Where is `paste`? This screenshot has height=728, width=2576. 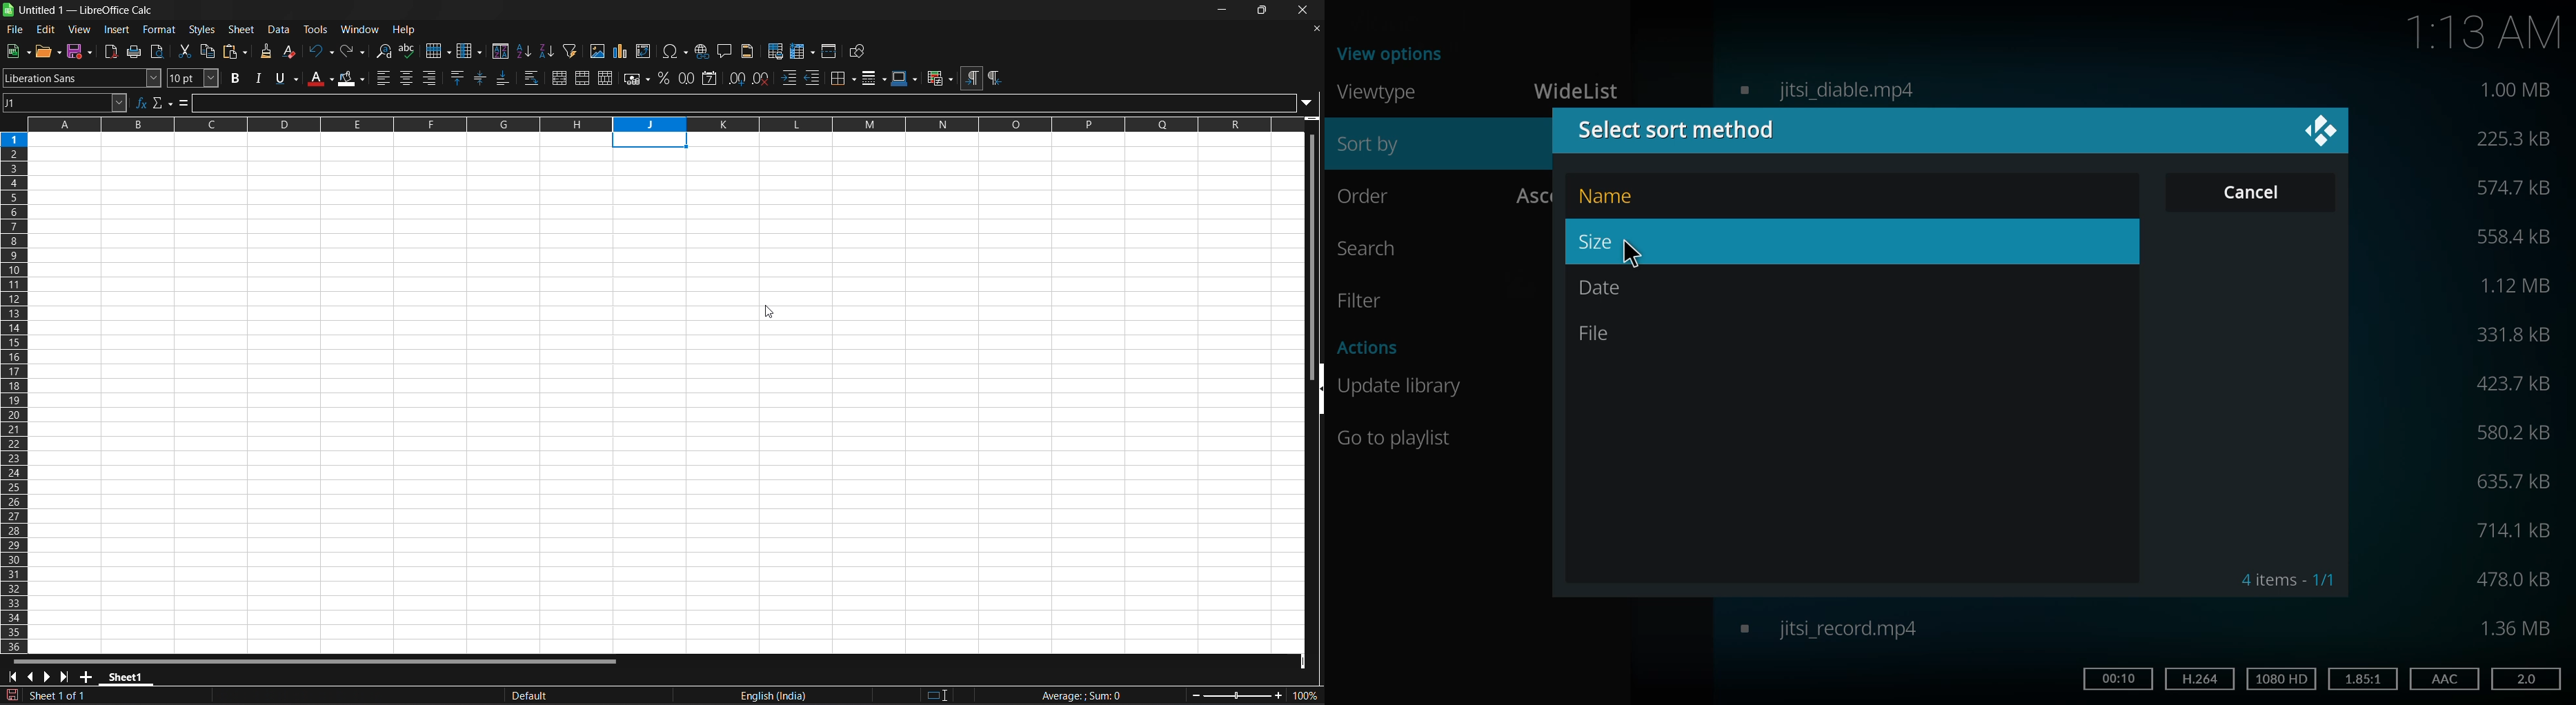
paste is located at coordinates (238, 52).